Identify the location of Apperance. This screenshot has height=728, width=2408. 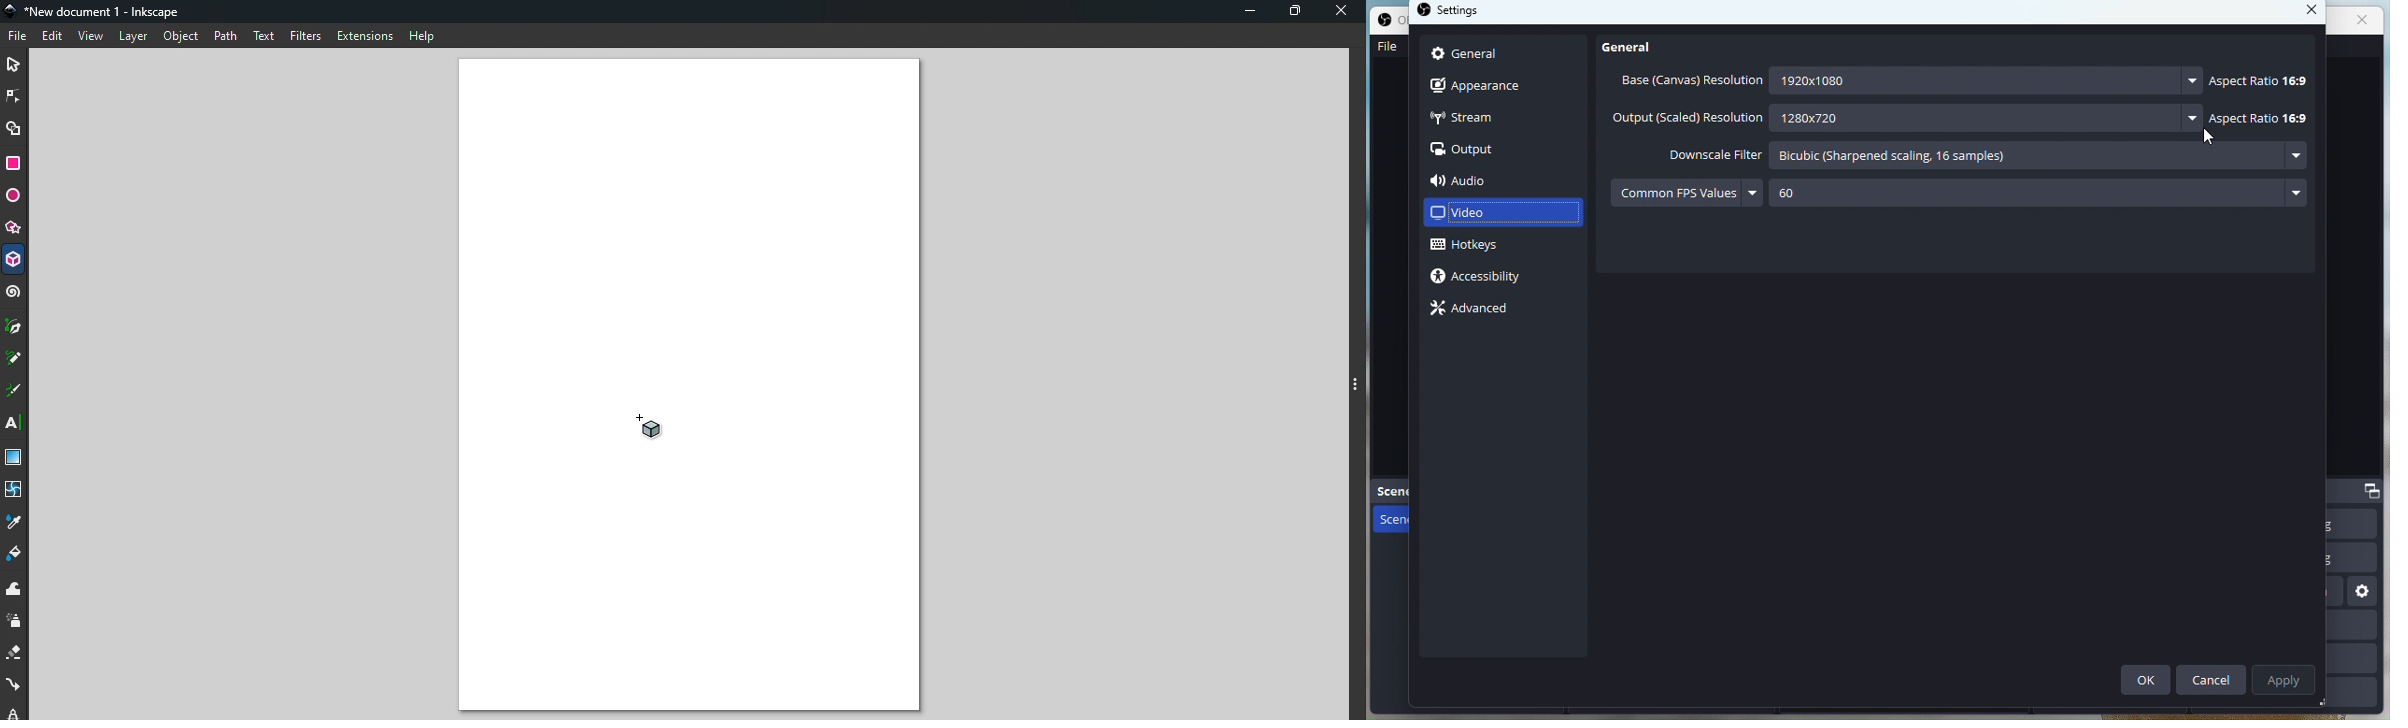
(1504, 86).